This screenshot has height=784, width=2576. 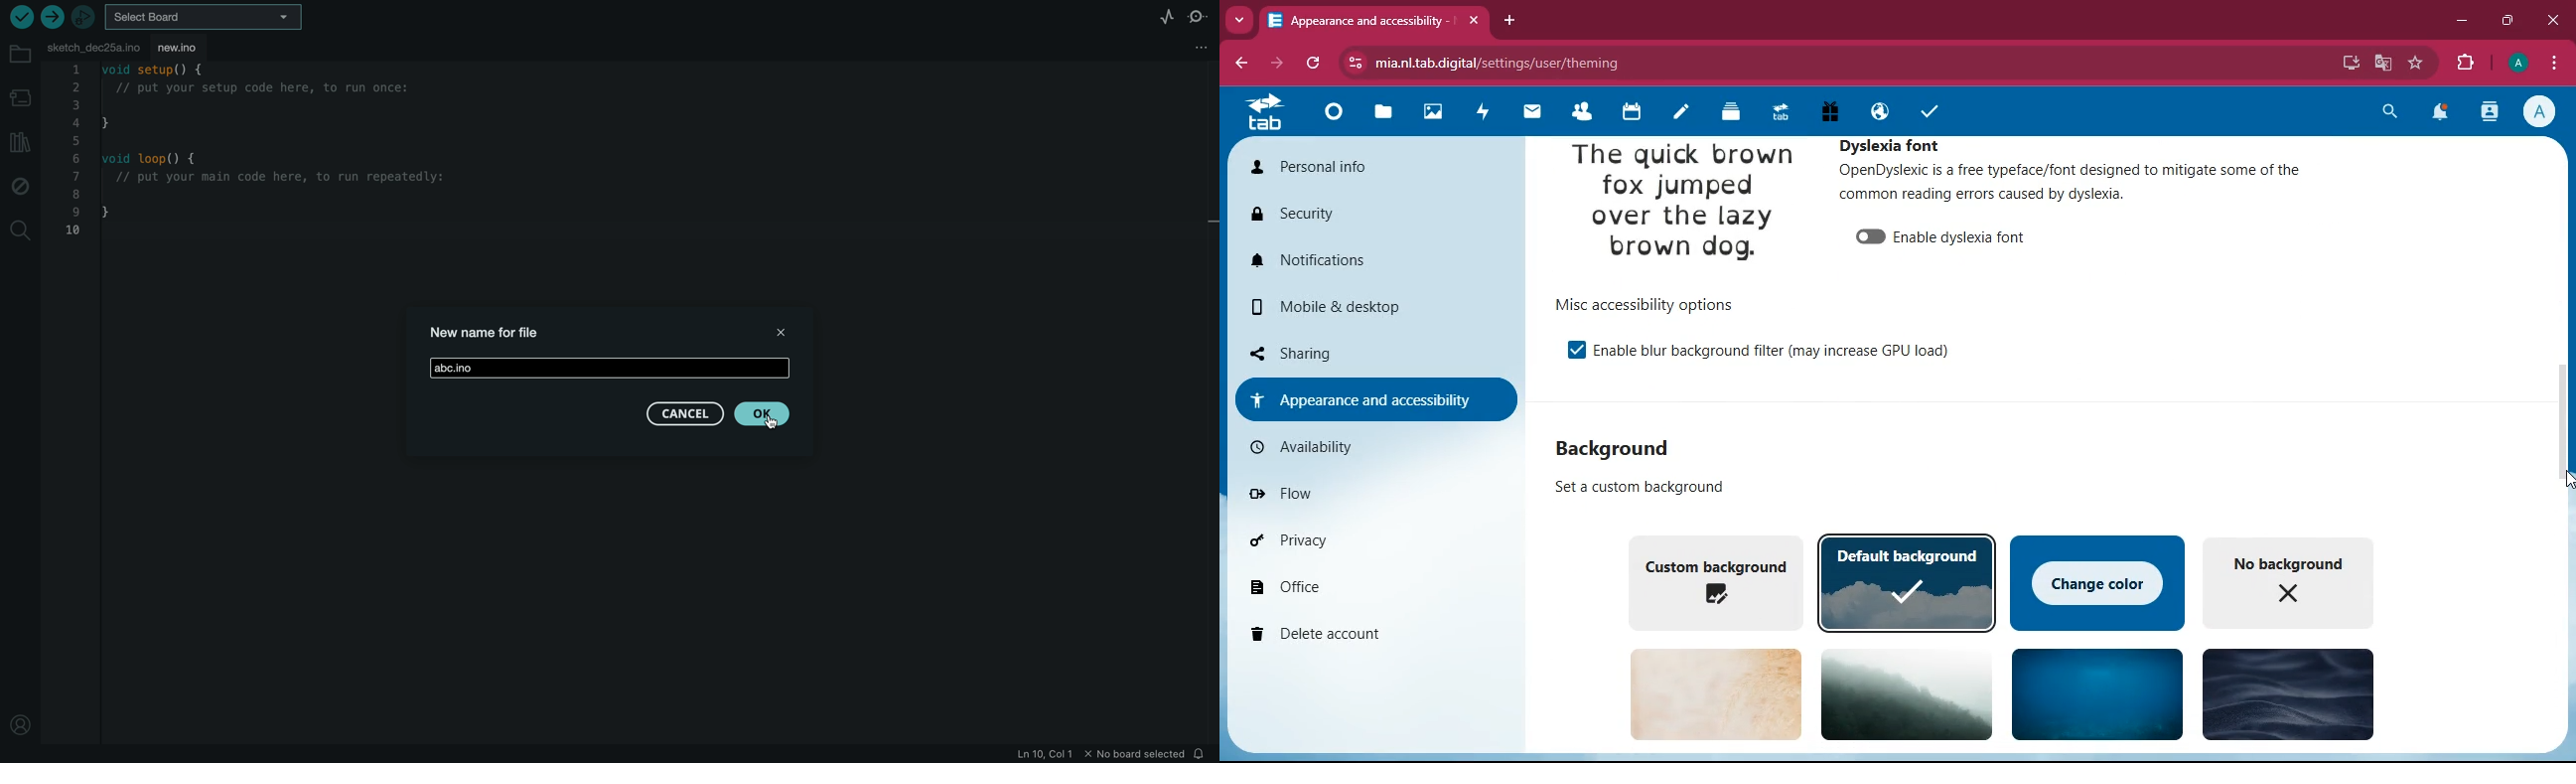 What do you see at coordinates (1629, 112) in the screenshot?
I see `calendar` at bounding box center [1629, 112].